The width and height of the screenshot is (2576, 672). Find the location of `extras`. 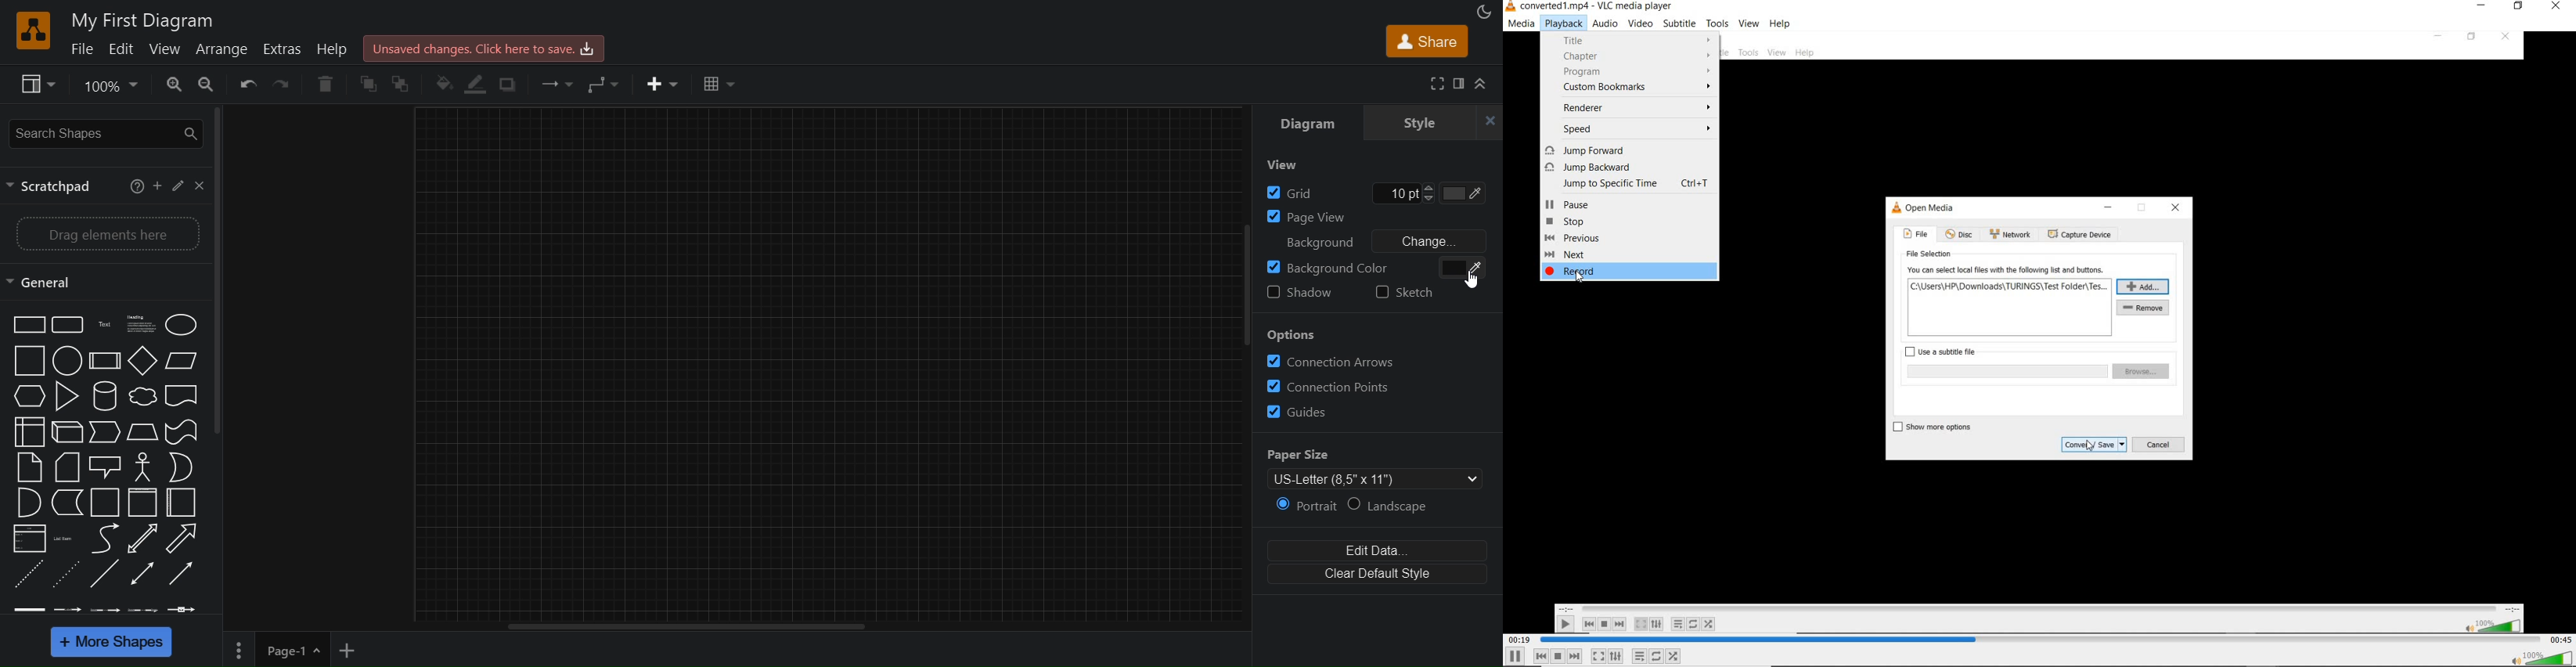

extras is located at coordinates (281, 49).